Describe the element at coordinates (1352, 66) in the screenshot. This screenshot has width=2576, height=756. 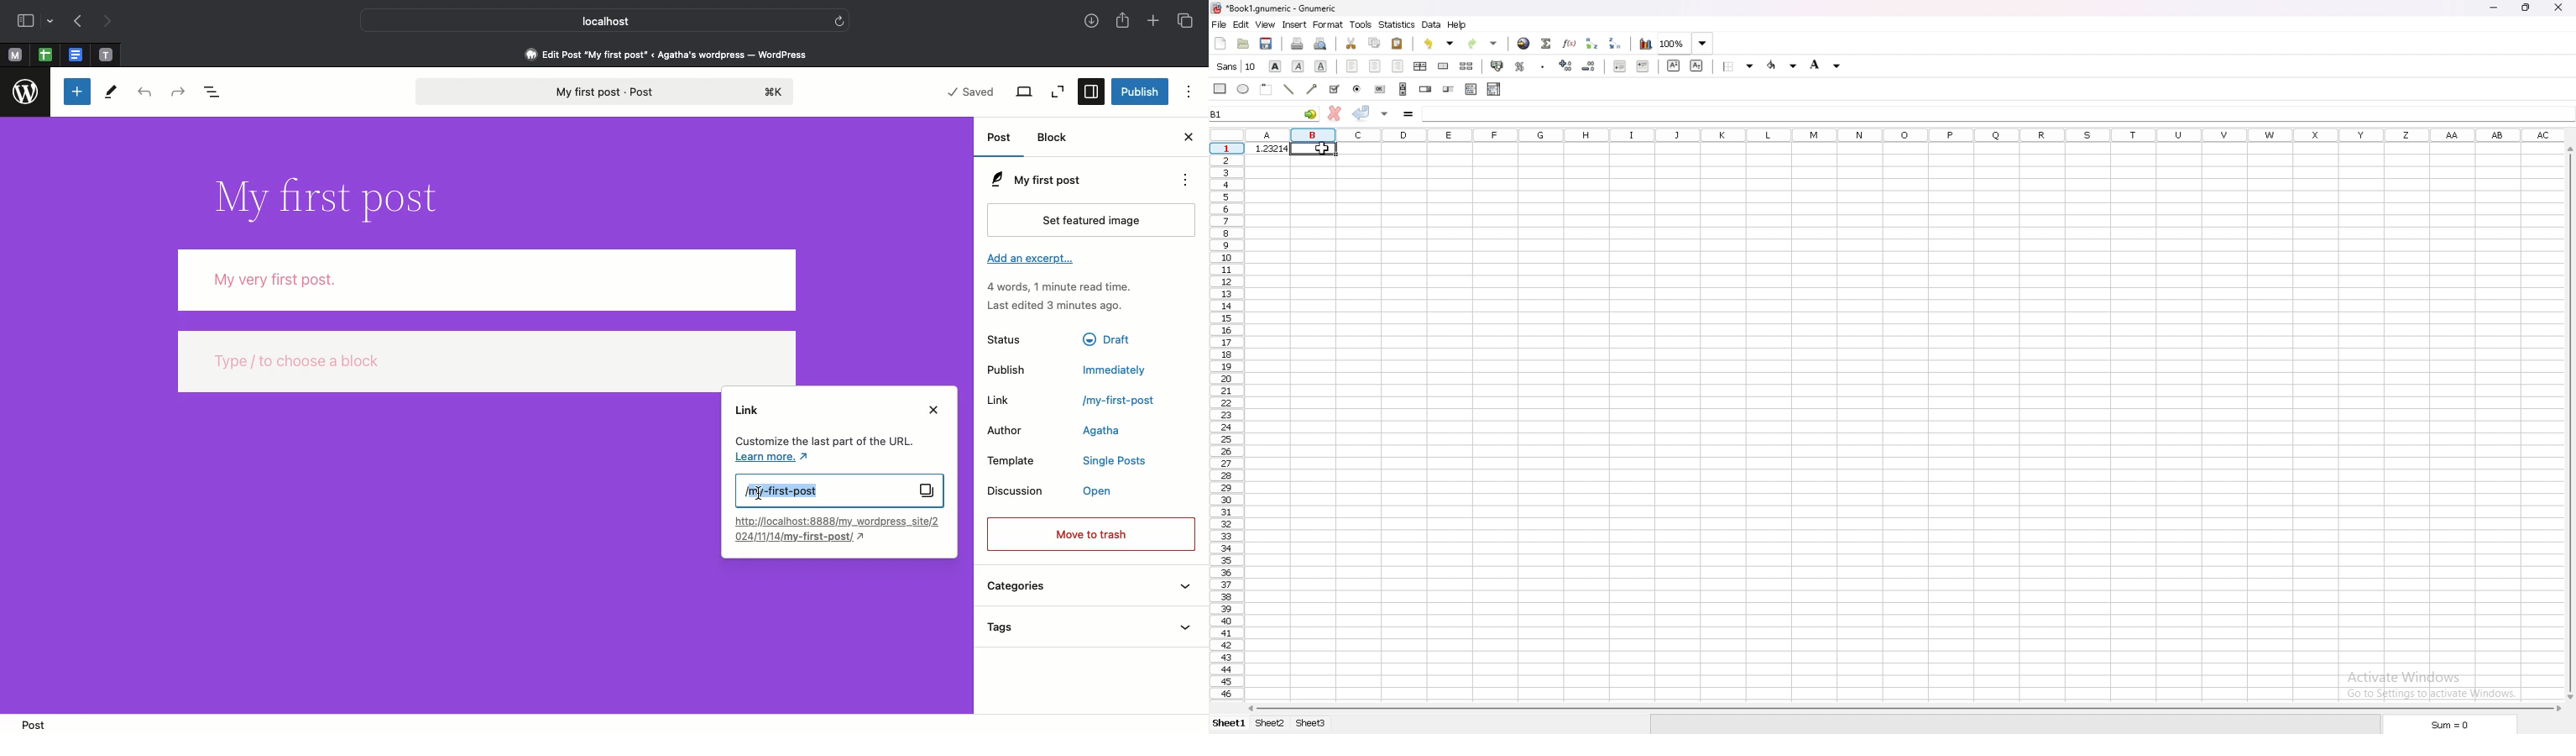
I see `left align` at that location.